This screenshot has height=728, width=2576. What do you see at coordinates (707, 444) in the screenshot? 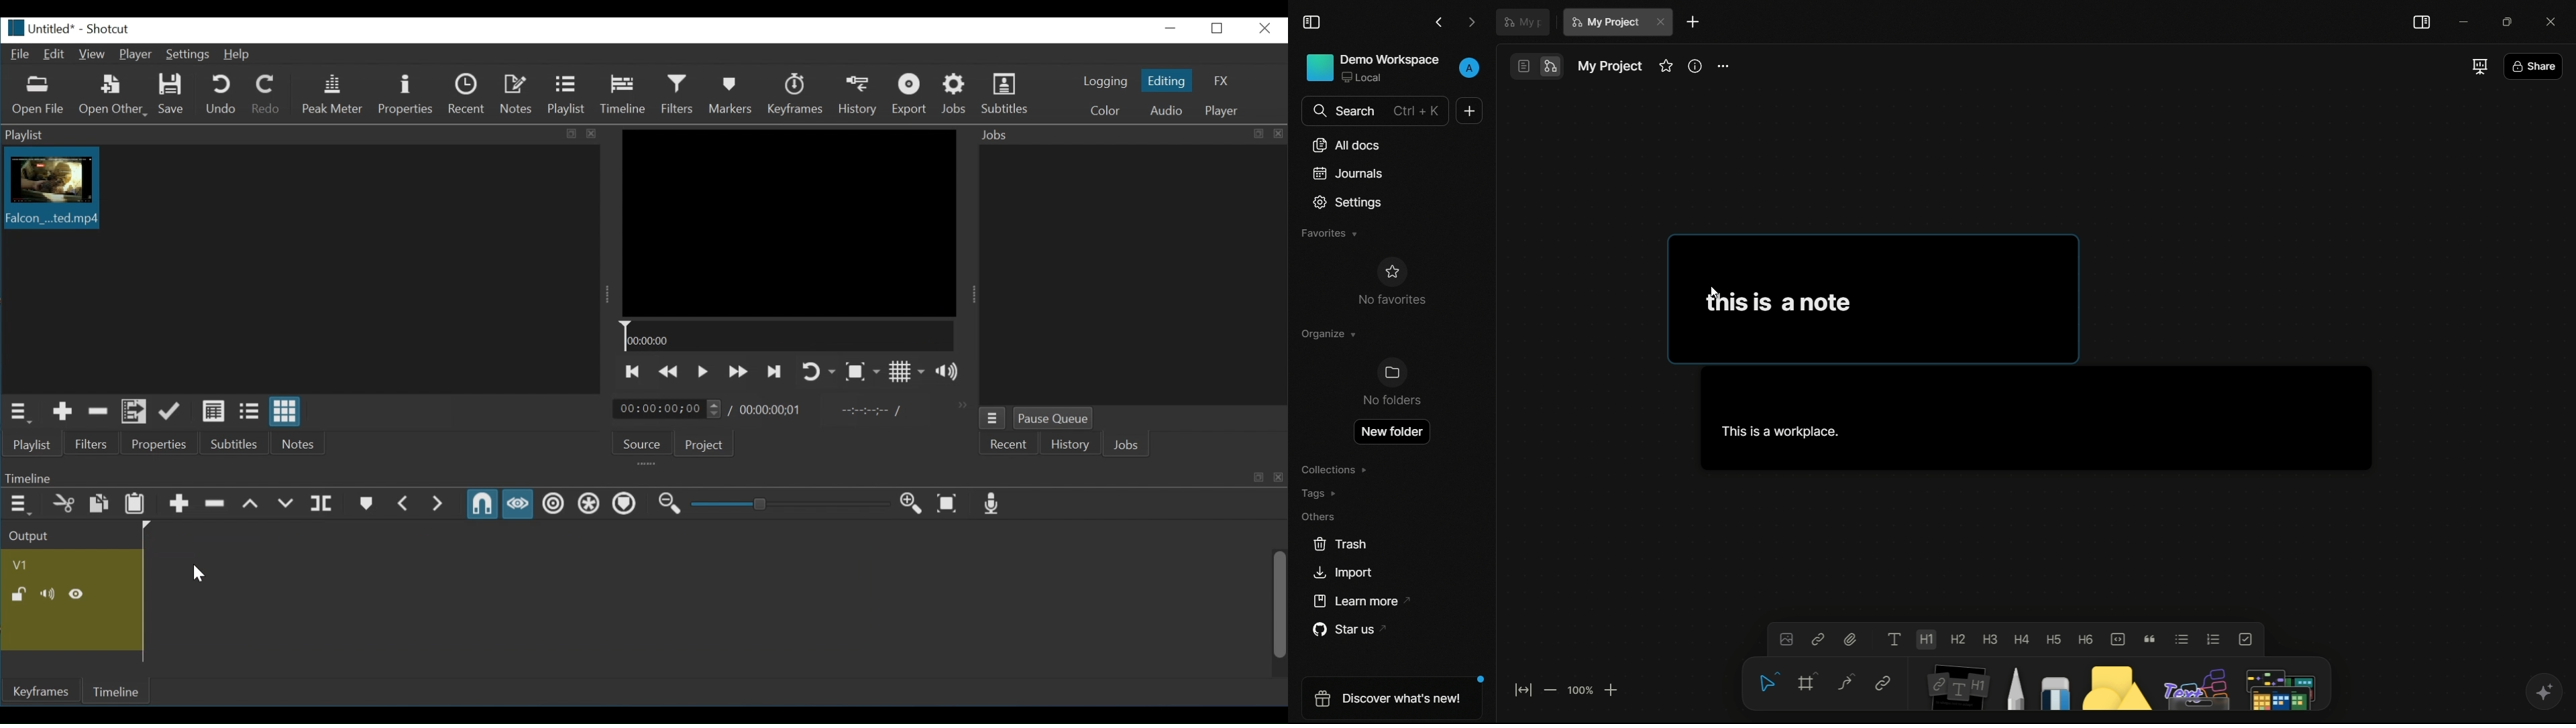
I see `Project` at bounding box center [707, 444].